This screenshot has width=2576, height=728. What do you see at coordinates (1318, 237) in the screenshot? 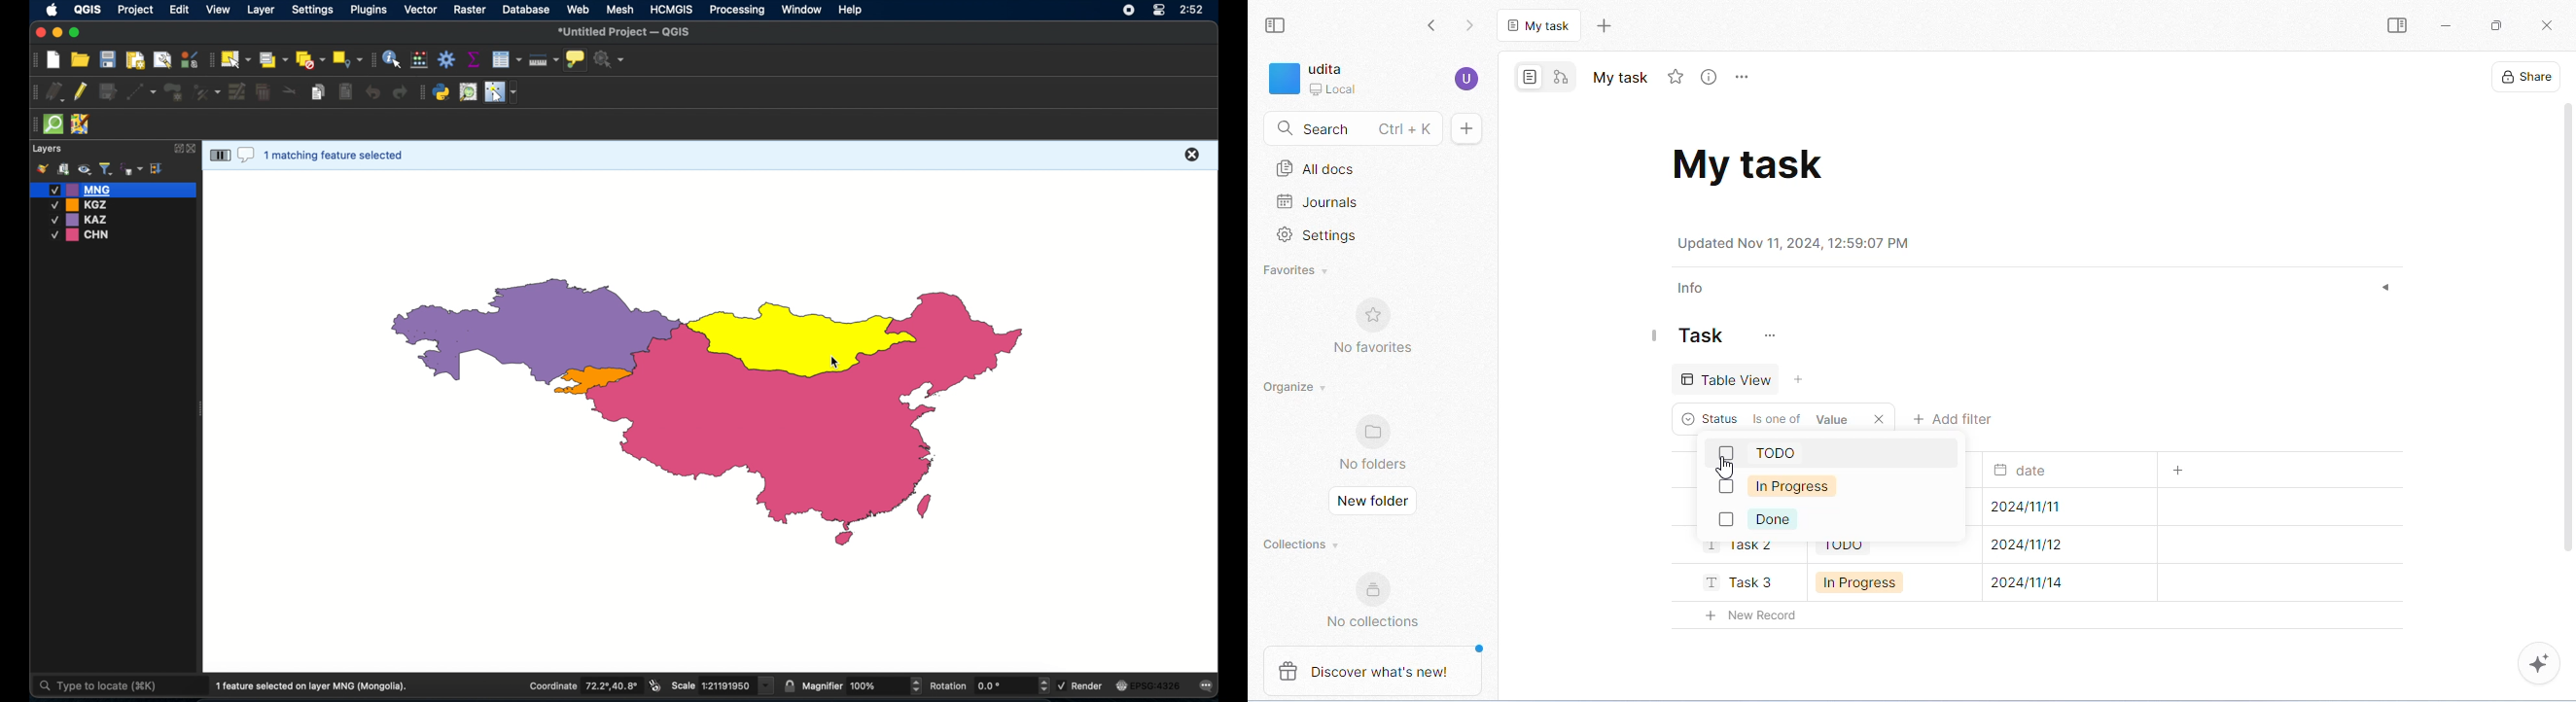
I see `settings` at bounding box center [1318, 237].